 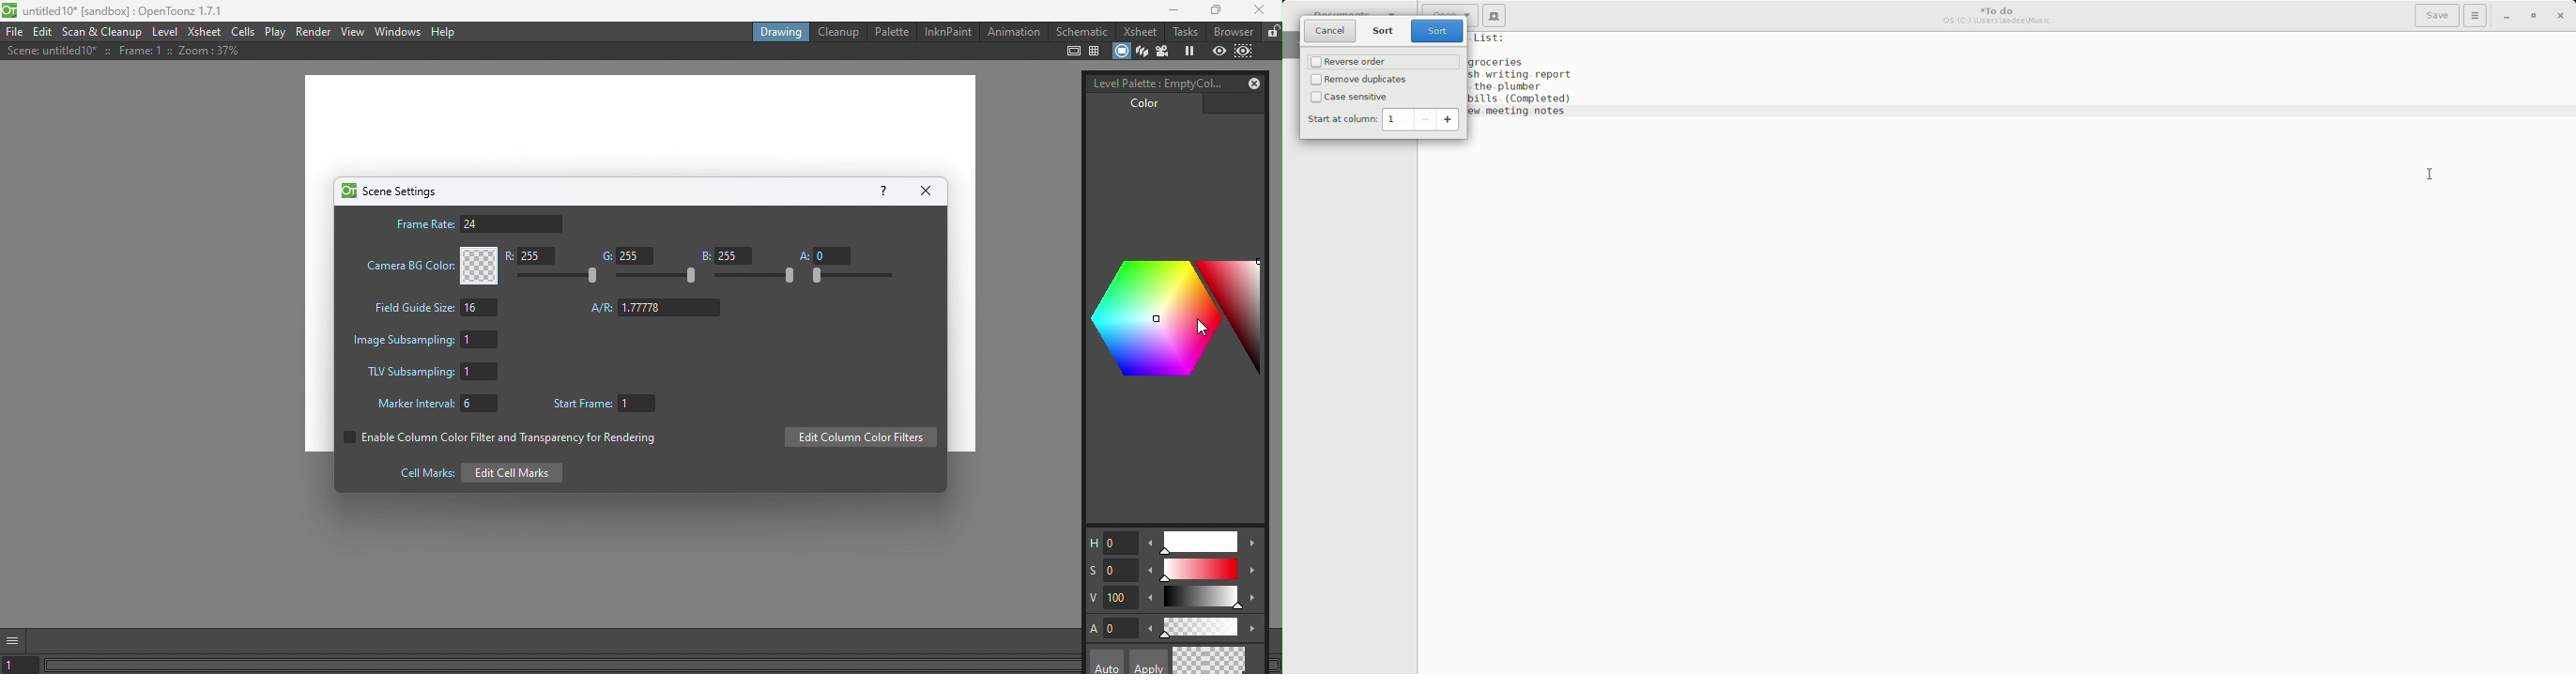 I want to click on Xsheet, so click(x=203, y=32).